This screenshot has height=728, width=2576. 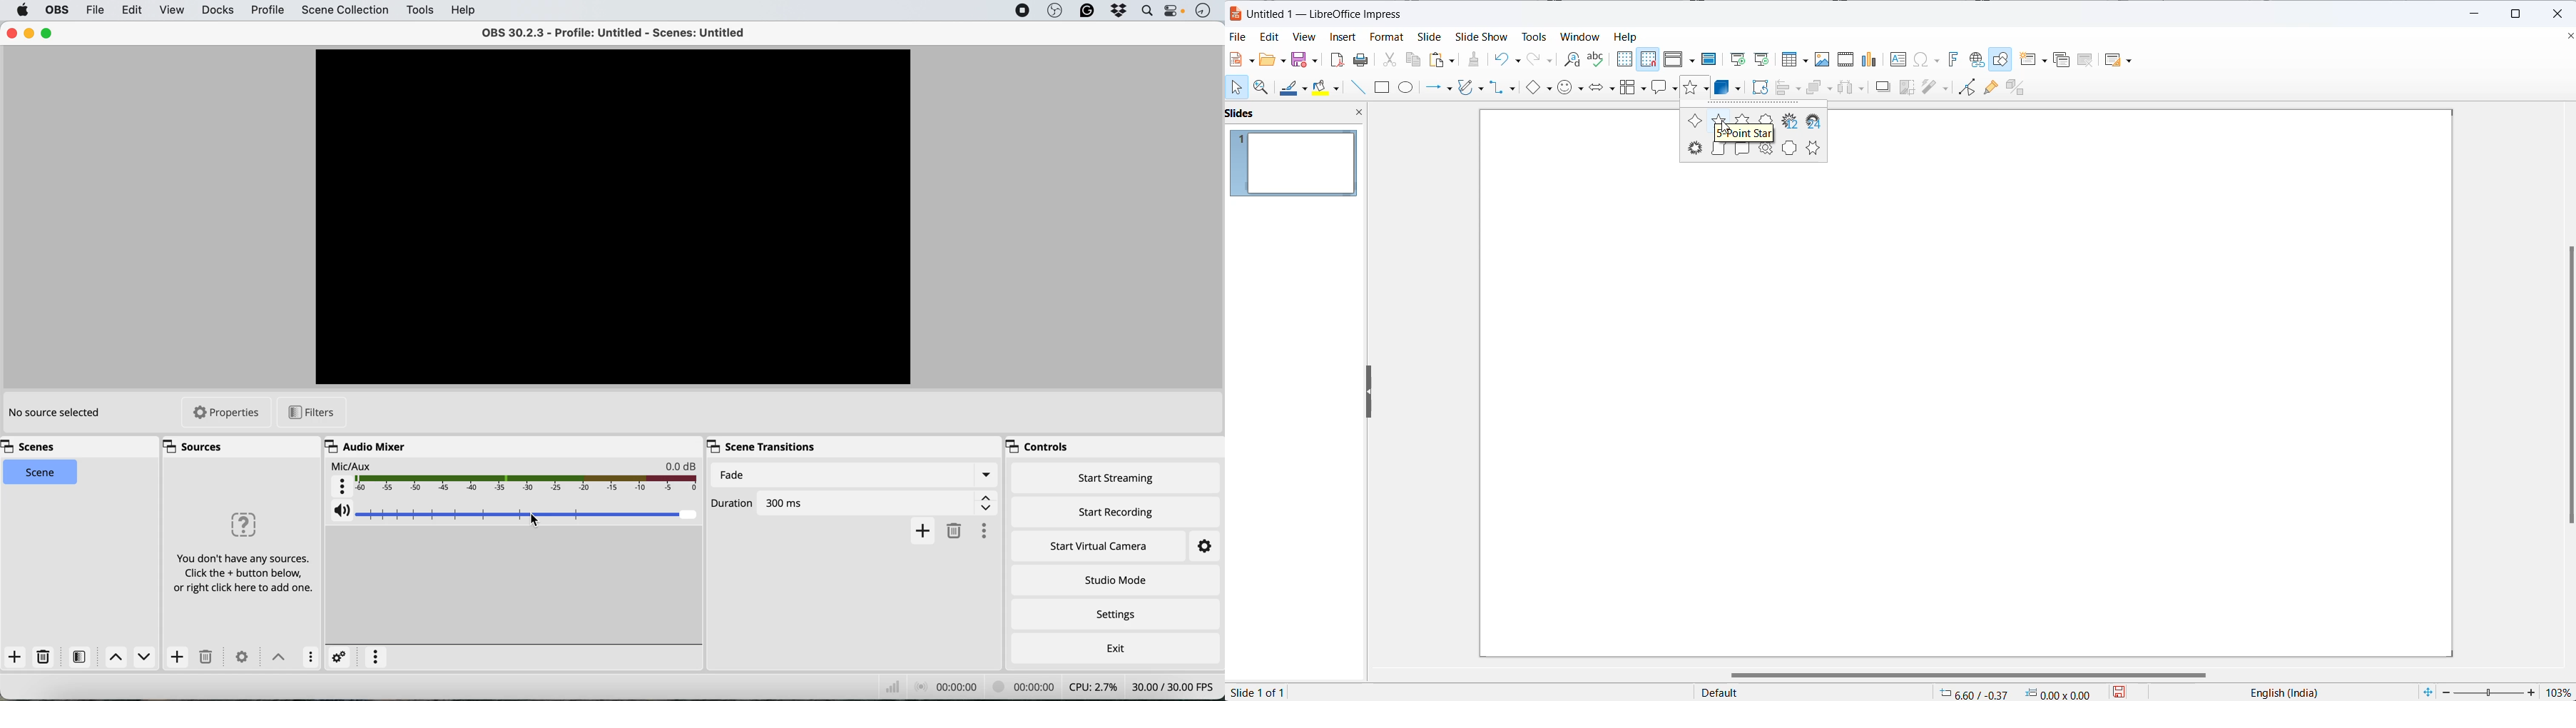 I want to click on page, so click(x=1962, y=410).